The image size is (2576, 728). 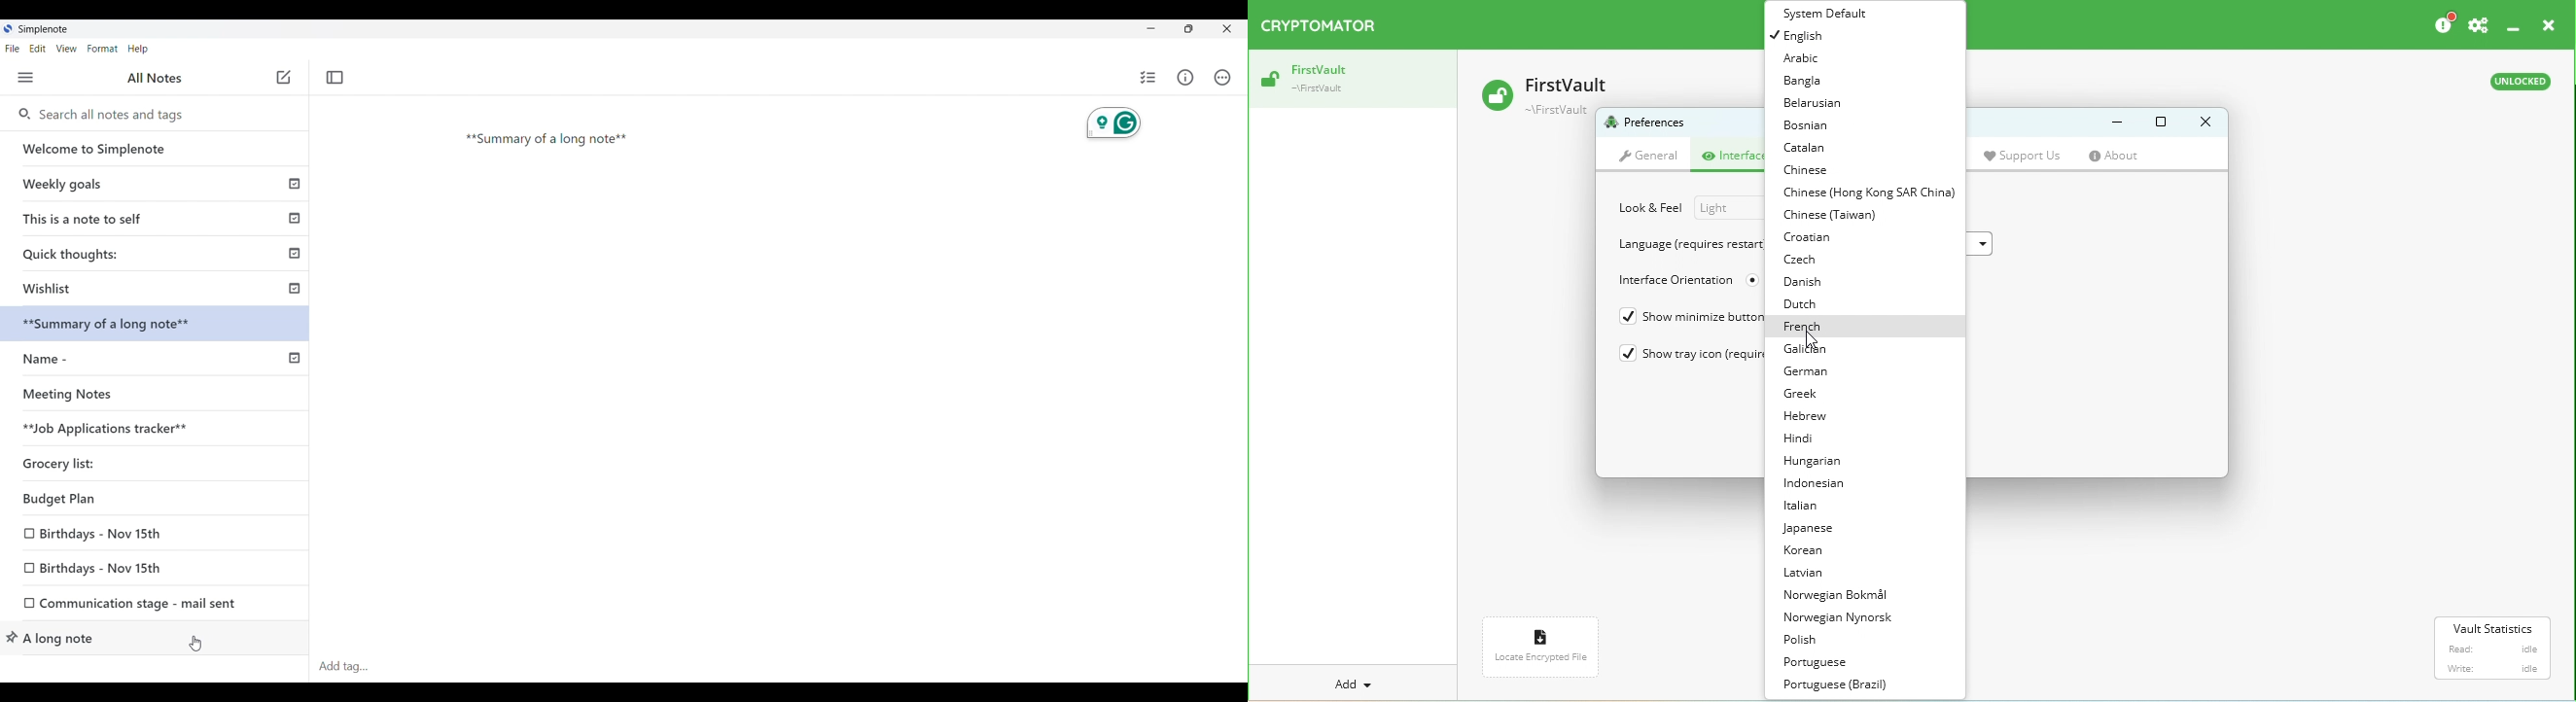 What do you see at coordinates (1551, 90) in the screenshot?
I see `Vault` at bounding box center [1551, 90].